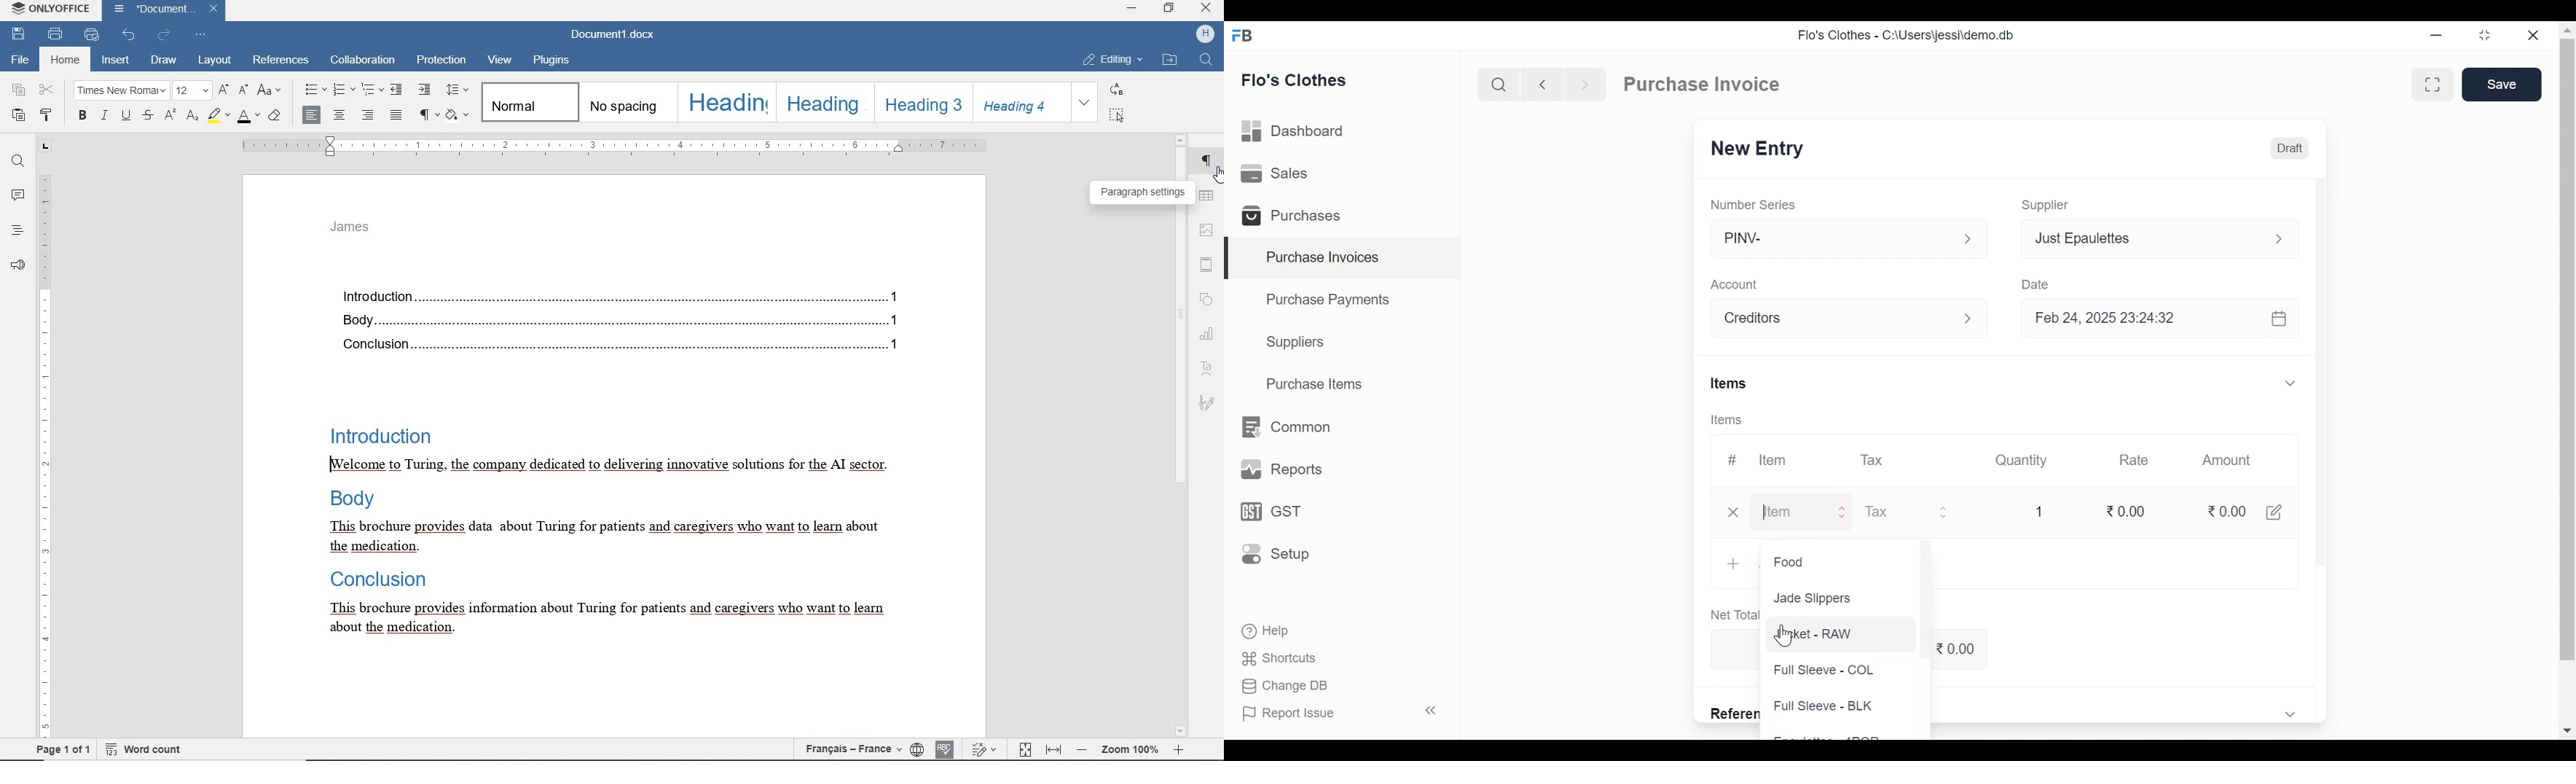 Image resolution: width=2576 pixels, height=784 pixels. What do you see at coordinates (1951, 514) in the screenshot?
I see `Expand` at bounding box center [1951, 514].